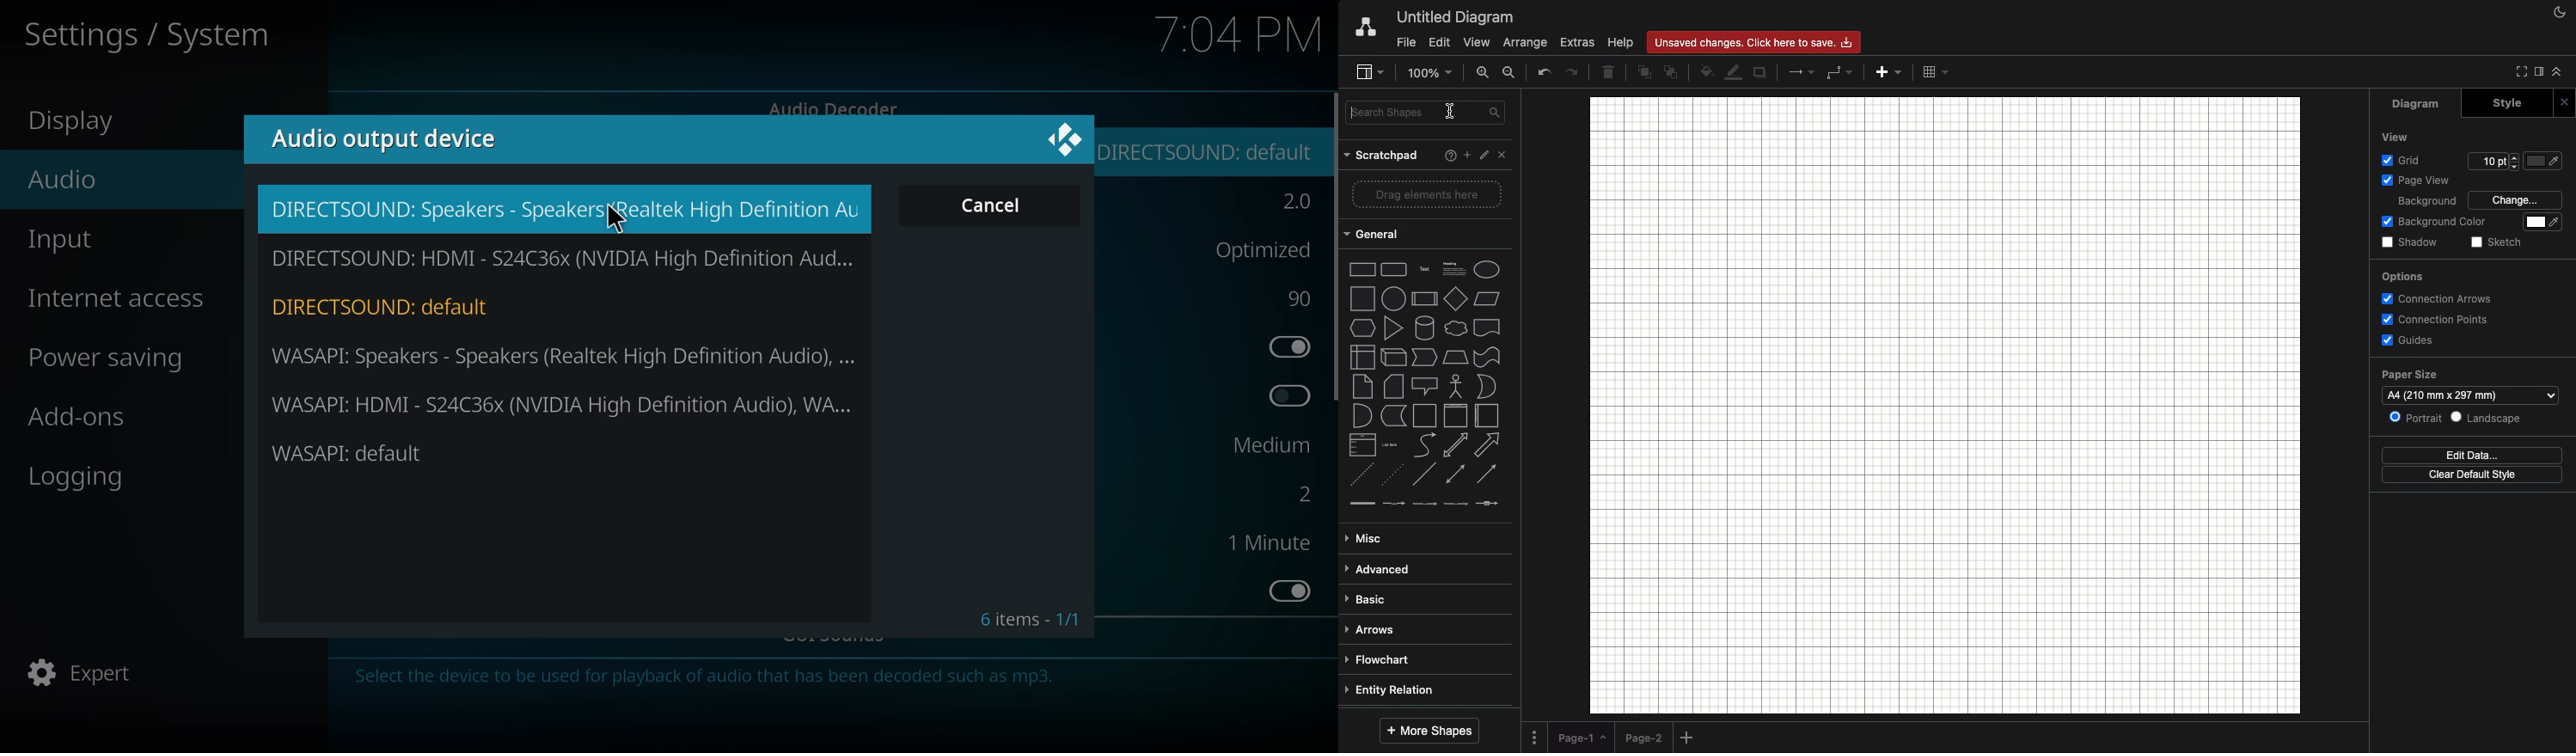  I want to click on Misc, so click(1368, 540).